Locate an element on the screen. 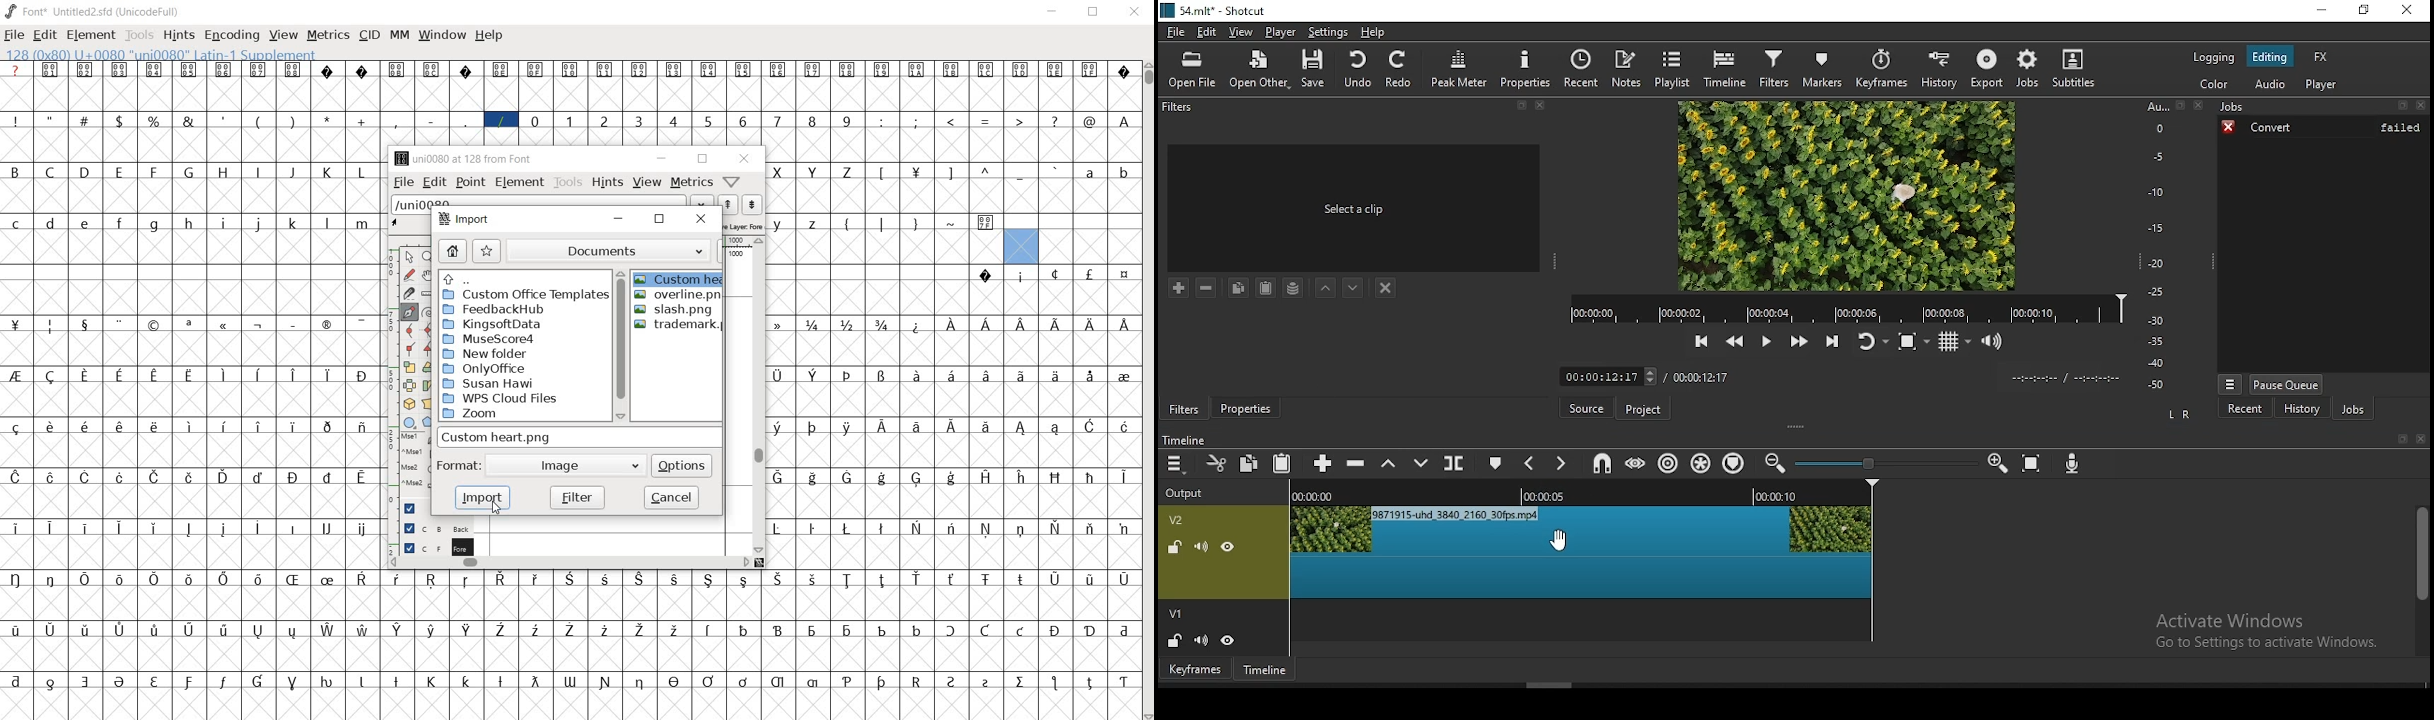  glyph is located at coordinates (86, 629).